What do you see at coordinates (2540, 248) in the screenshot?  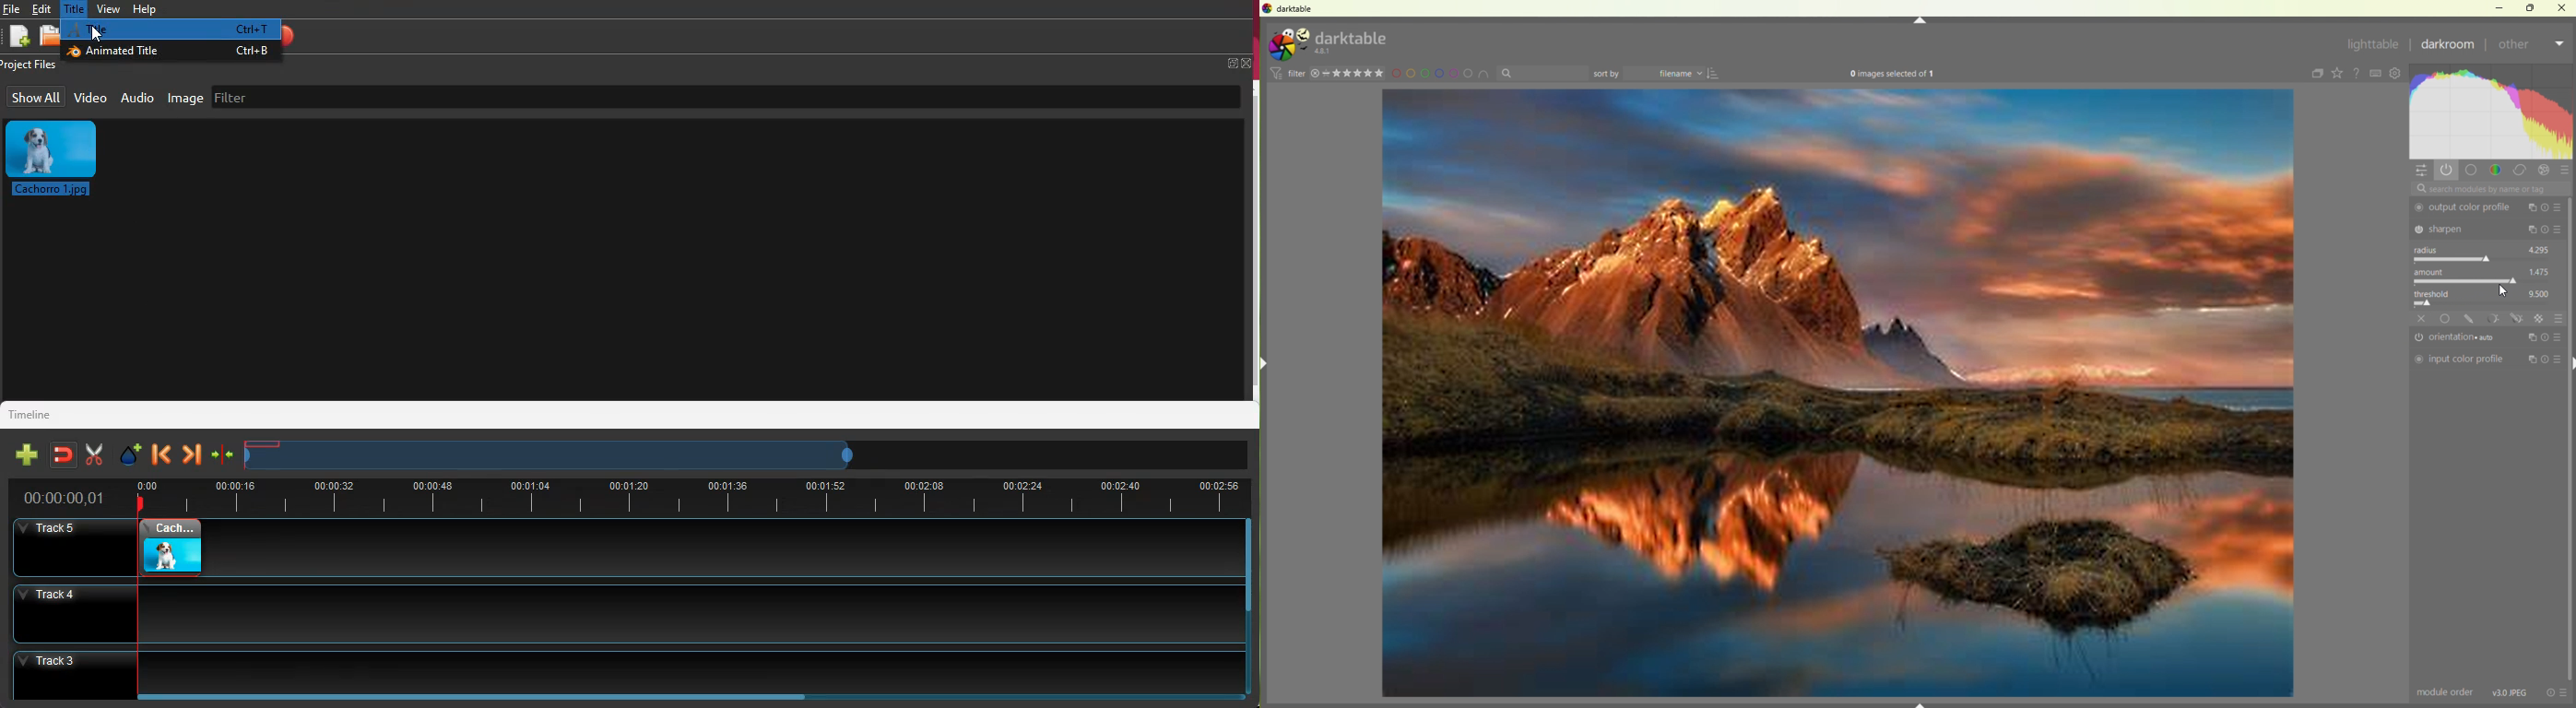 I see `value` at bounding box center [2540, 248].